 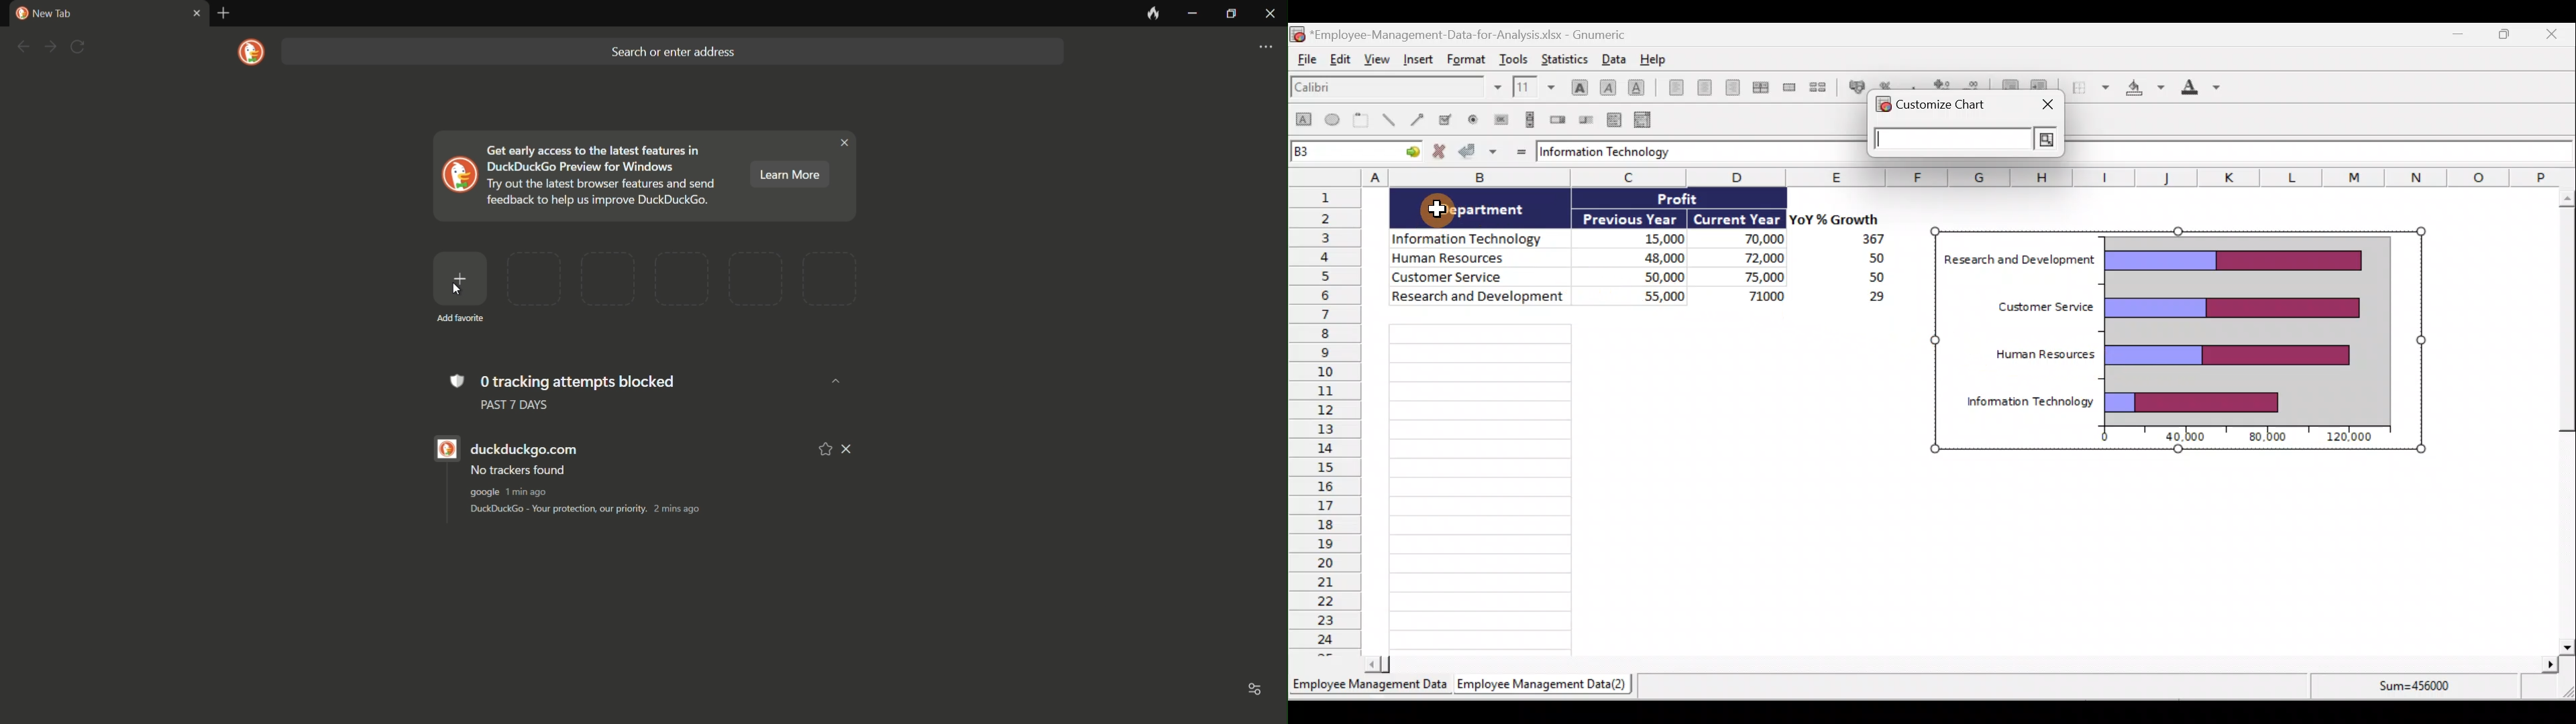 What do you see at coordinates (1545, 683) in the screenshot?
I see `Employee Management Data (2)` at bounding box center [1545, 683].